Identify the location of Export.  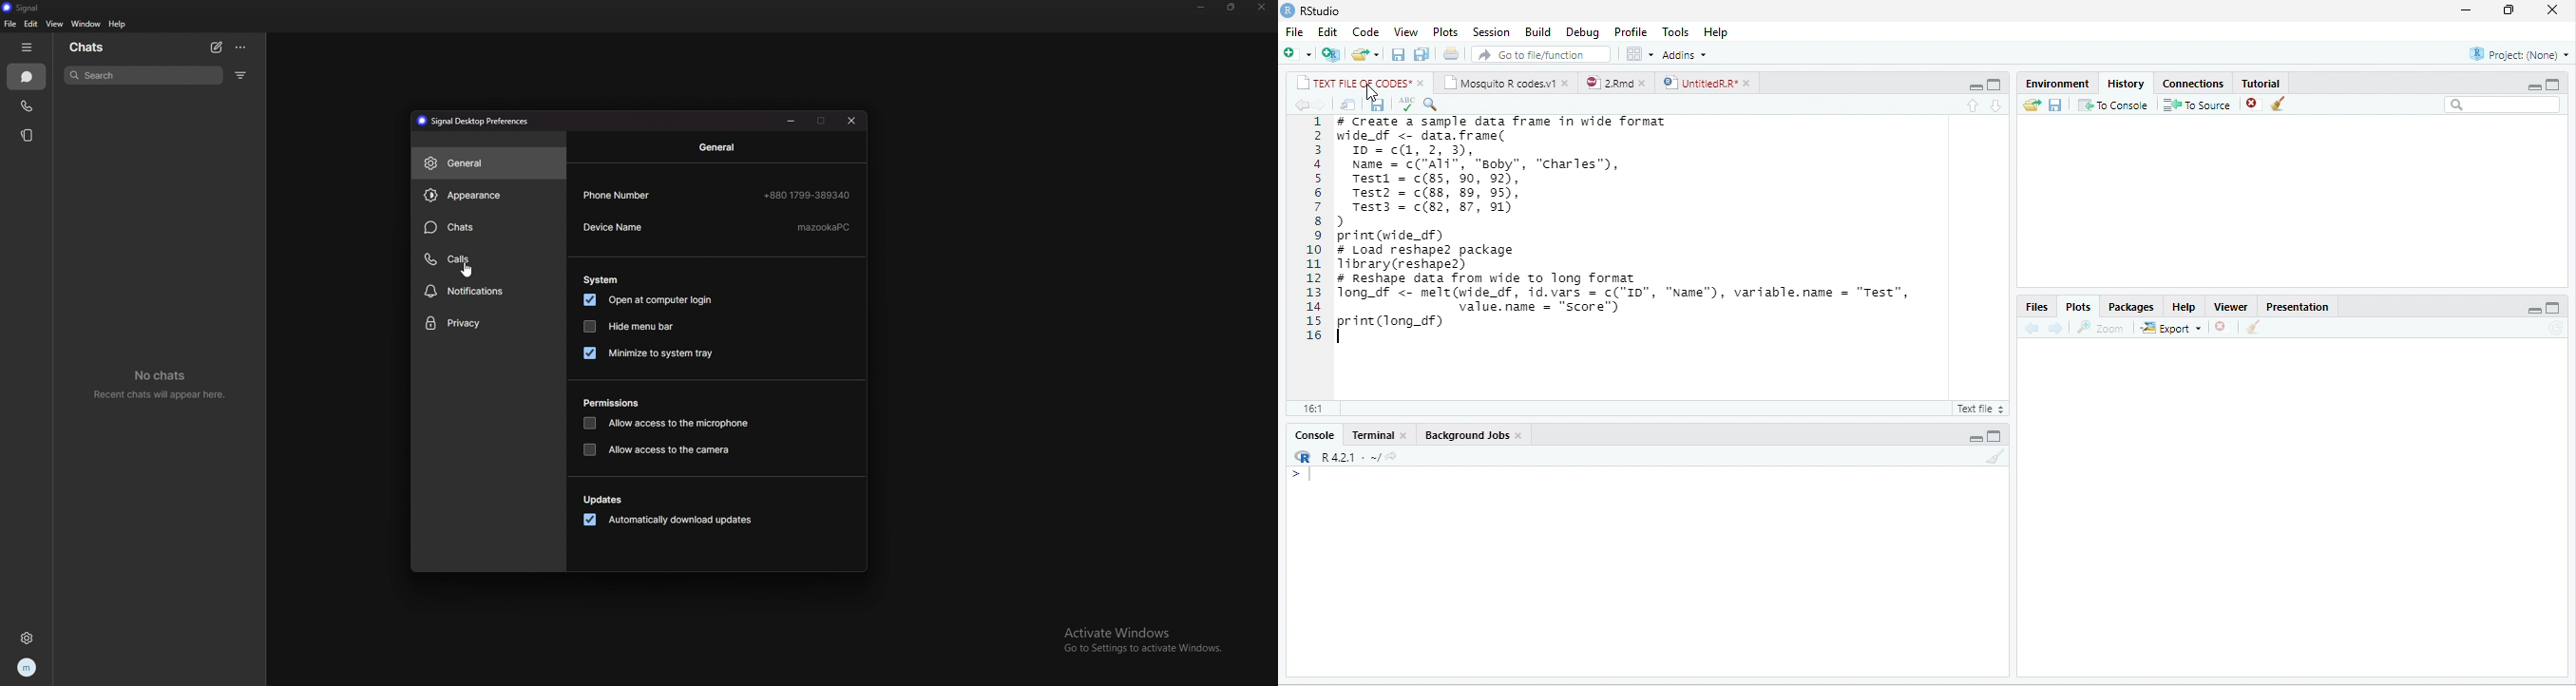
(2171, 327).